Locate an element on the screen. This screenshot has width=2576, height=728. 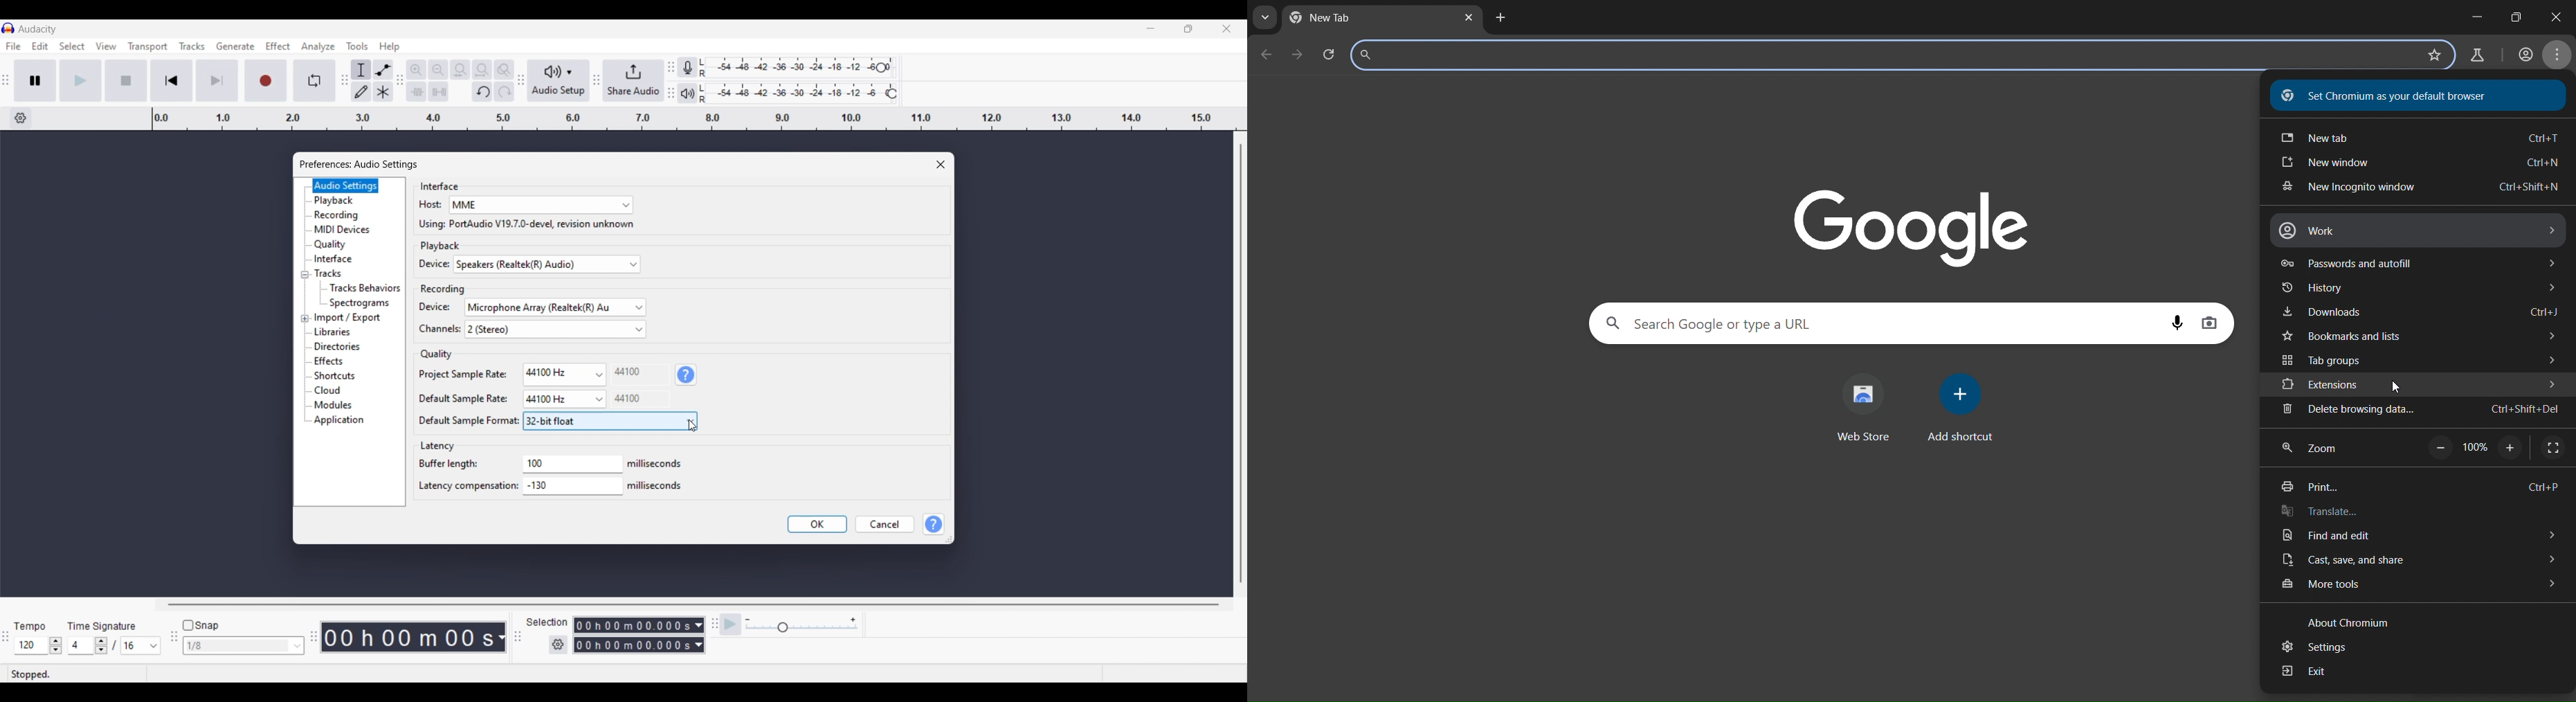
Device: is located at coordinates (427, 265).